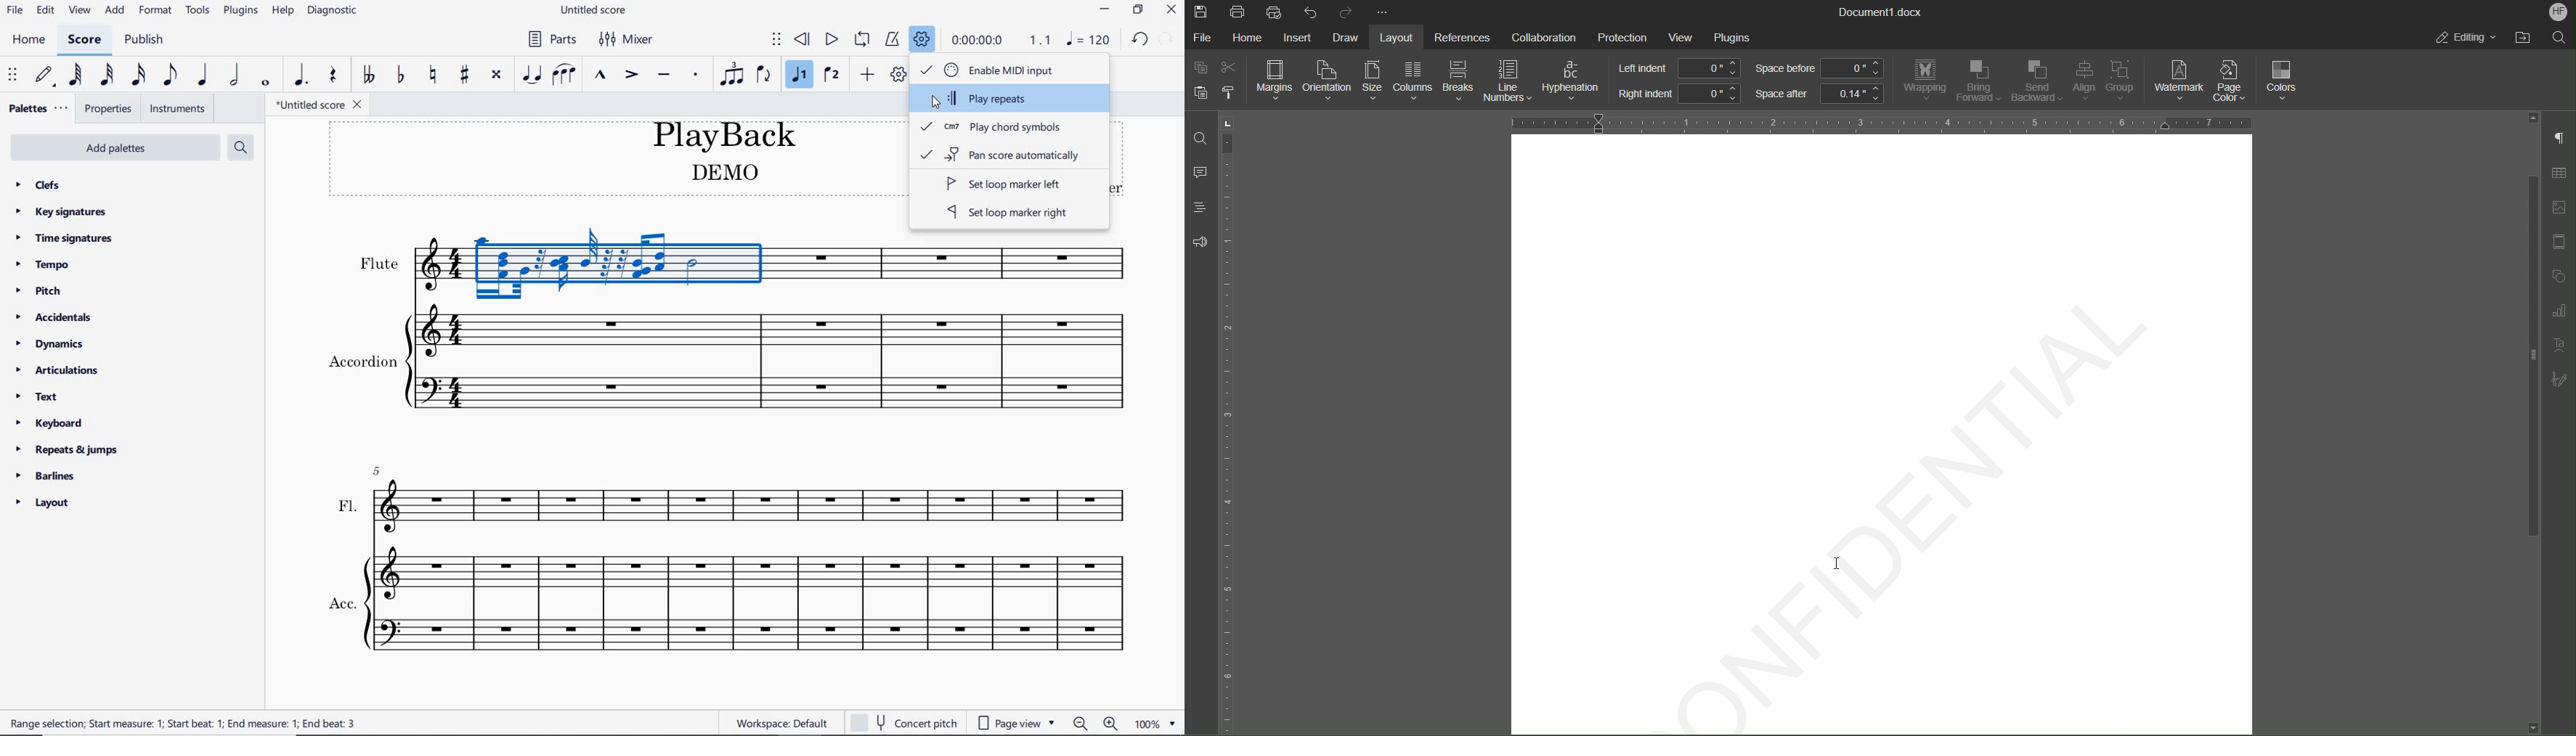 The height and width of the screenshot is (756, 2576). Describe the element at coordinates (1681, 68) in the screenshot. I see `Left indent` at that location.